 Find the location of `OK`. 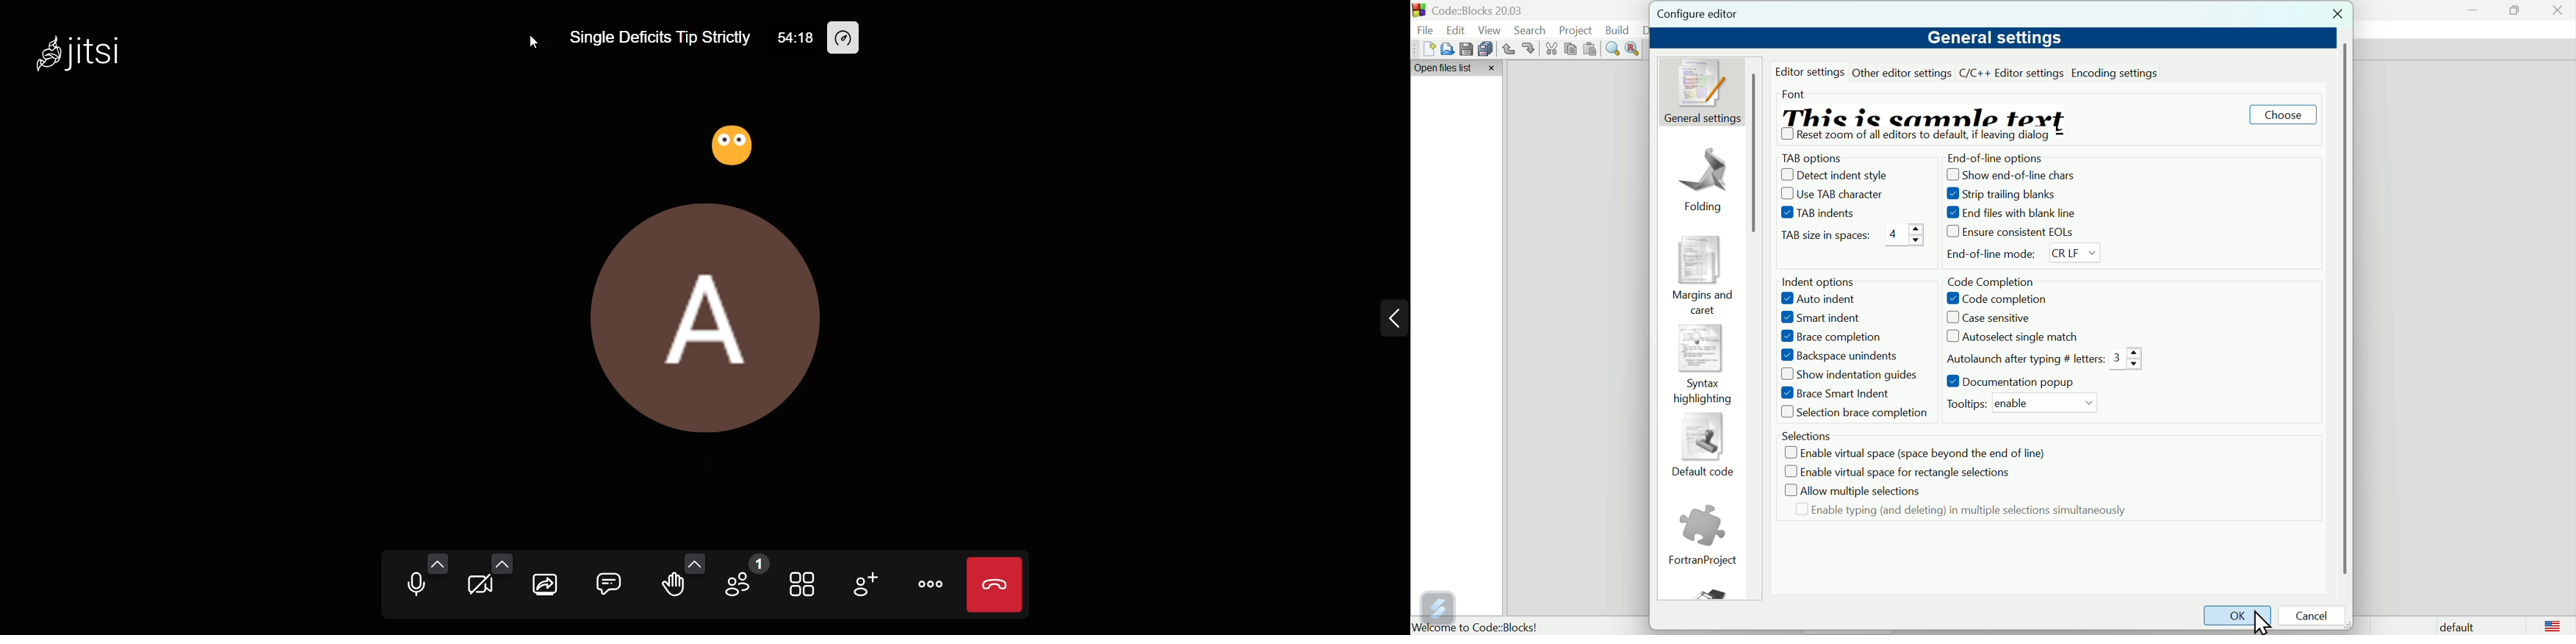

OK is located at coordinates (2237, 617).